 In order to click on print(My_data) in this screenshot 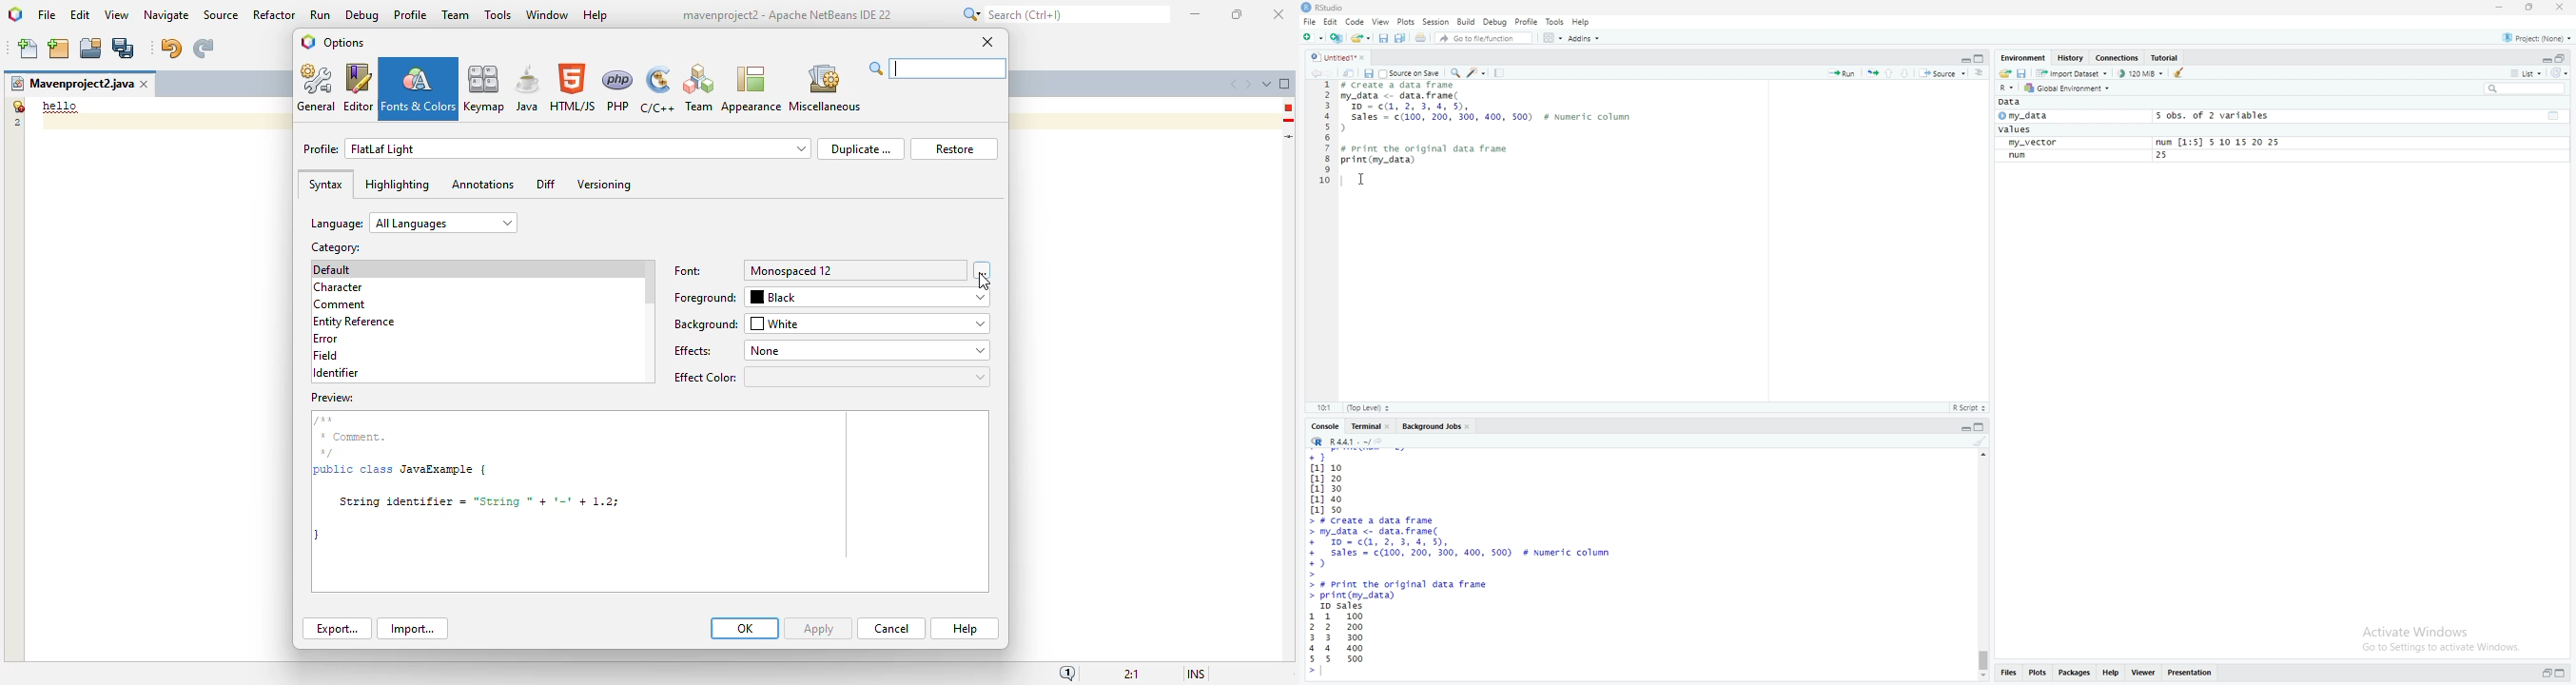, I will do `click(1379, 160)`.